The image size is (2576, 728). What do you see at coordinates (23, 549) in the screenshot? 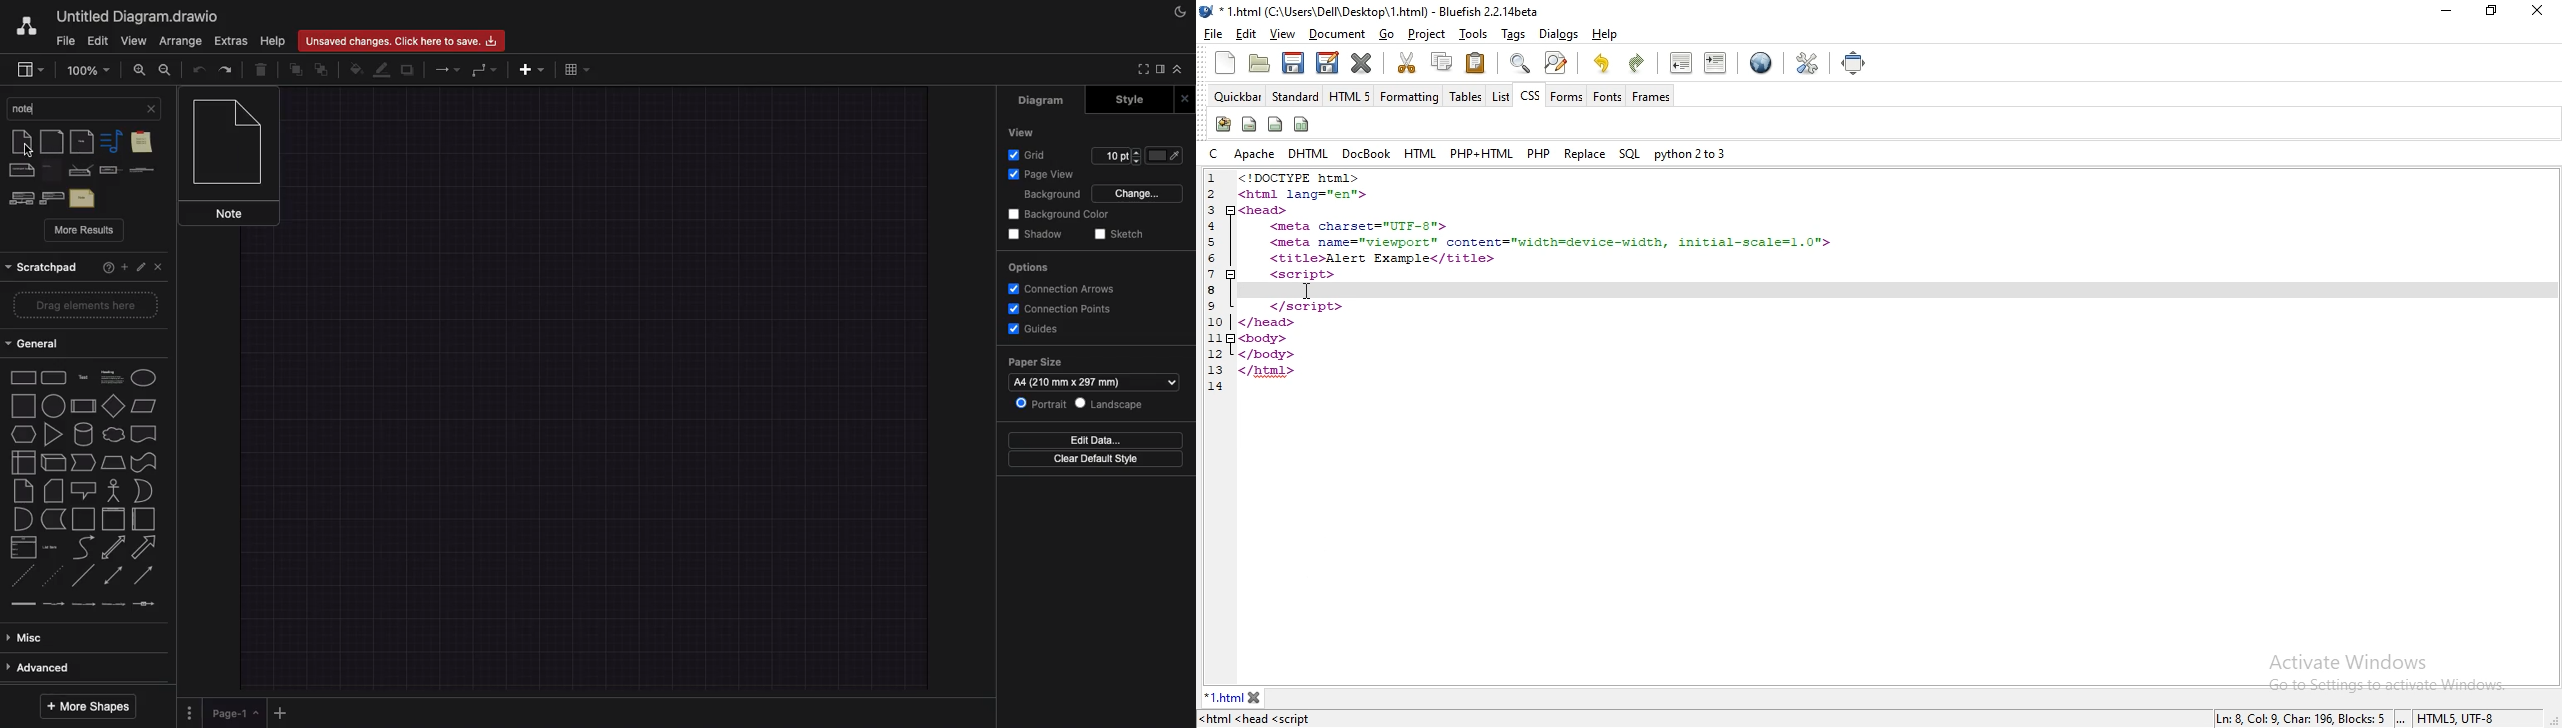
I see `list` at bounding box center [23, 549].